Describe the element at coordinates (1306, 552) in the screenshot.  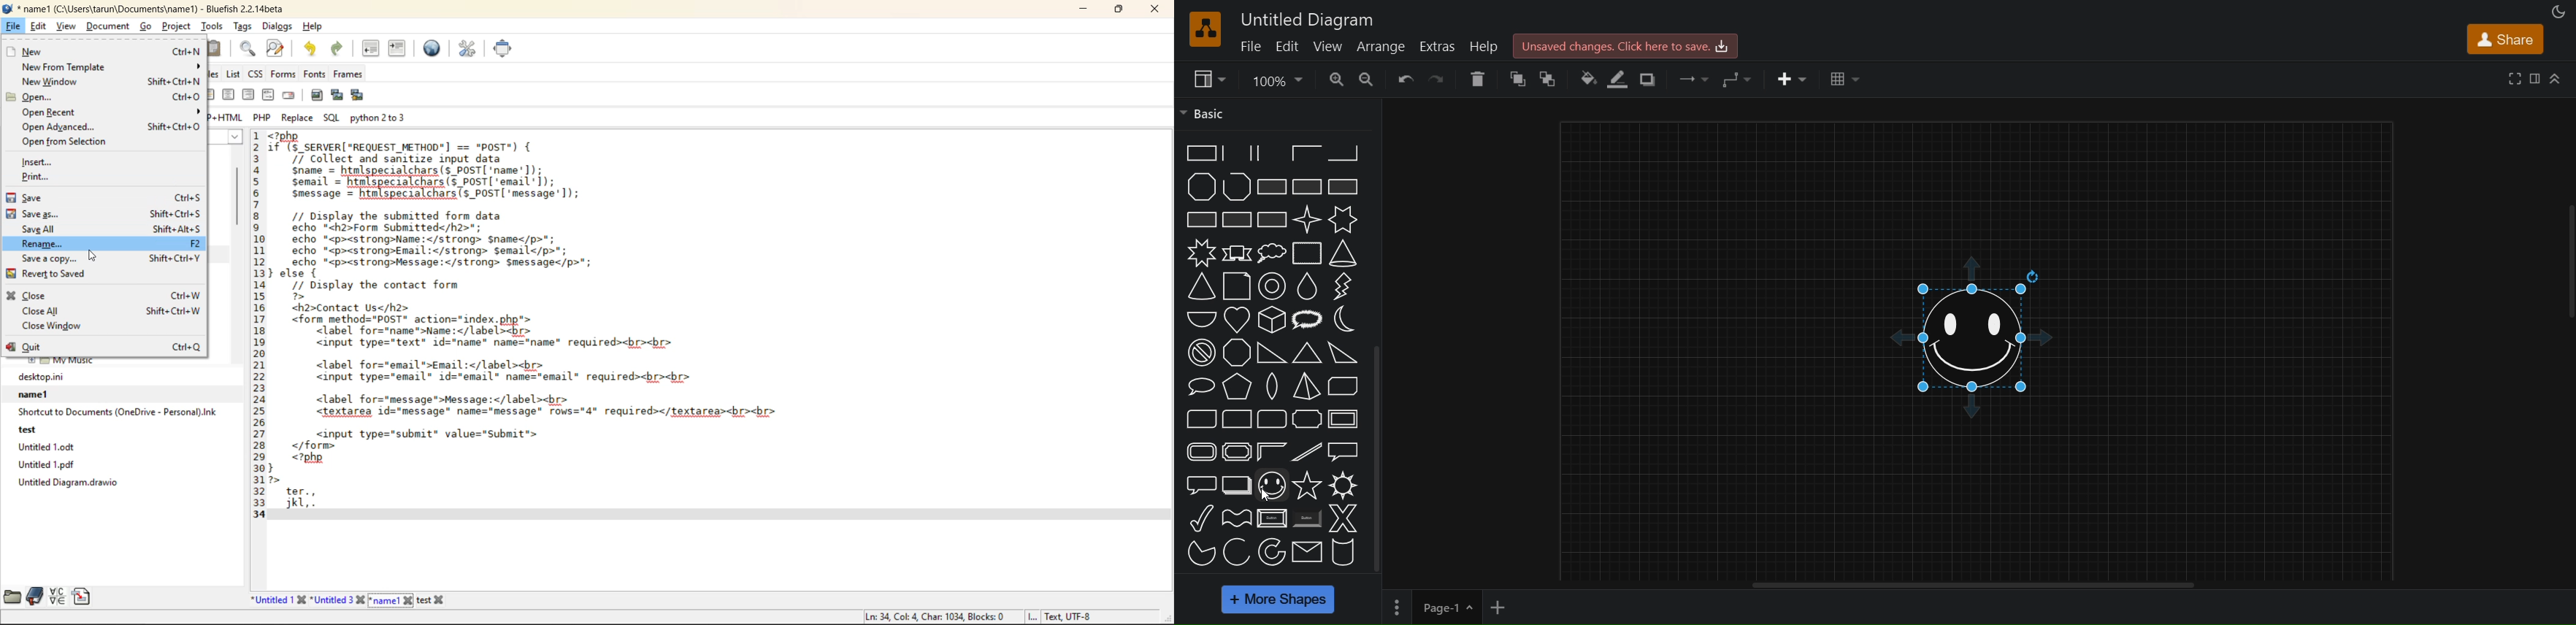
I see `massage ` at that location.